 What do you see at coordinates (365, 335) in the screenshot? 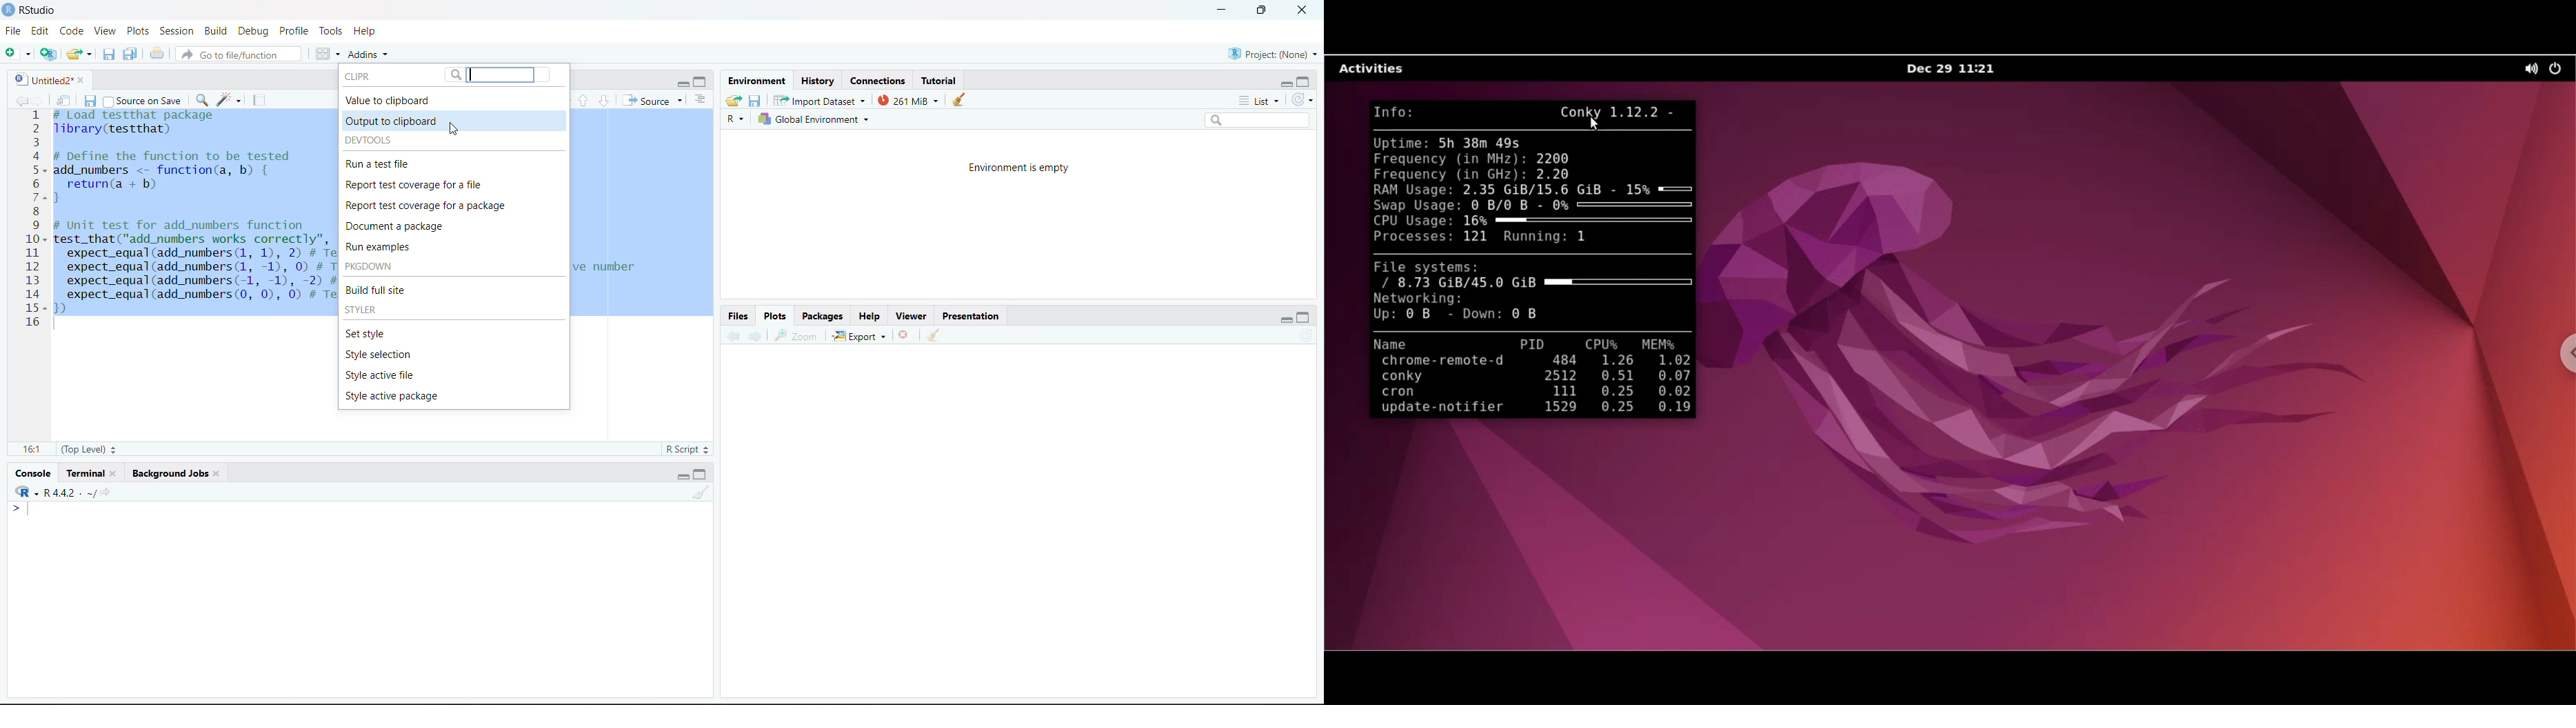
I see `Set style` at bounding box center [365, 335].